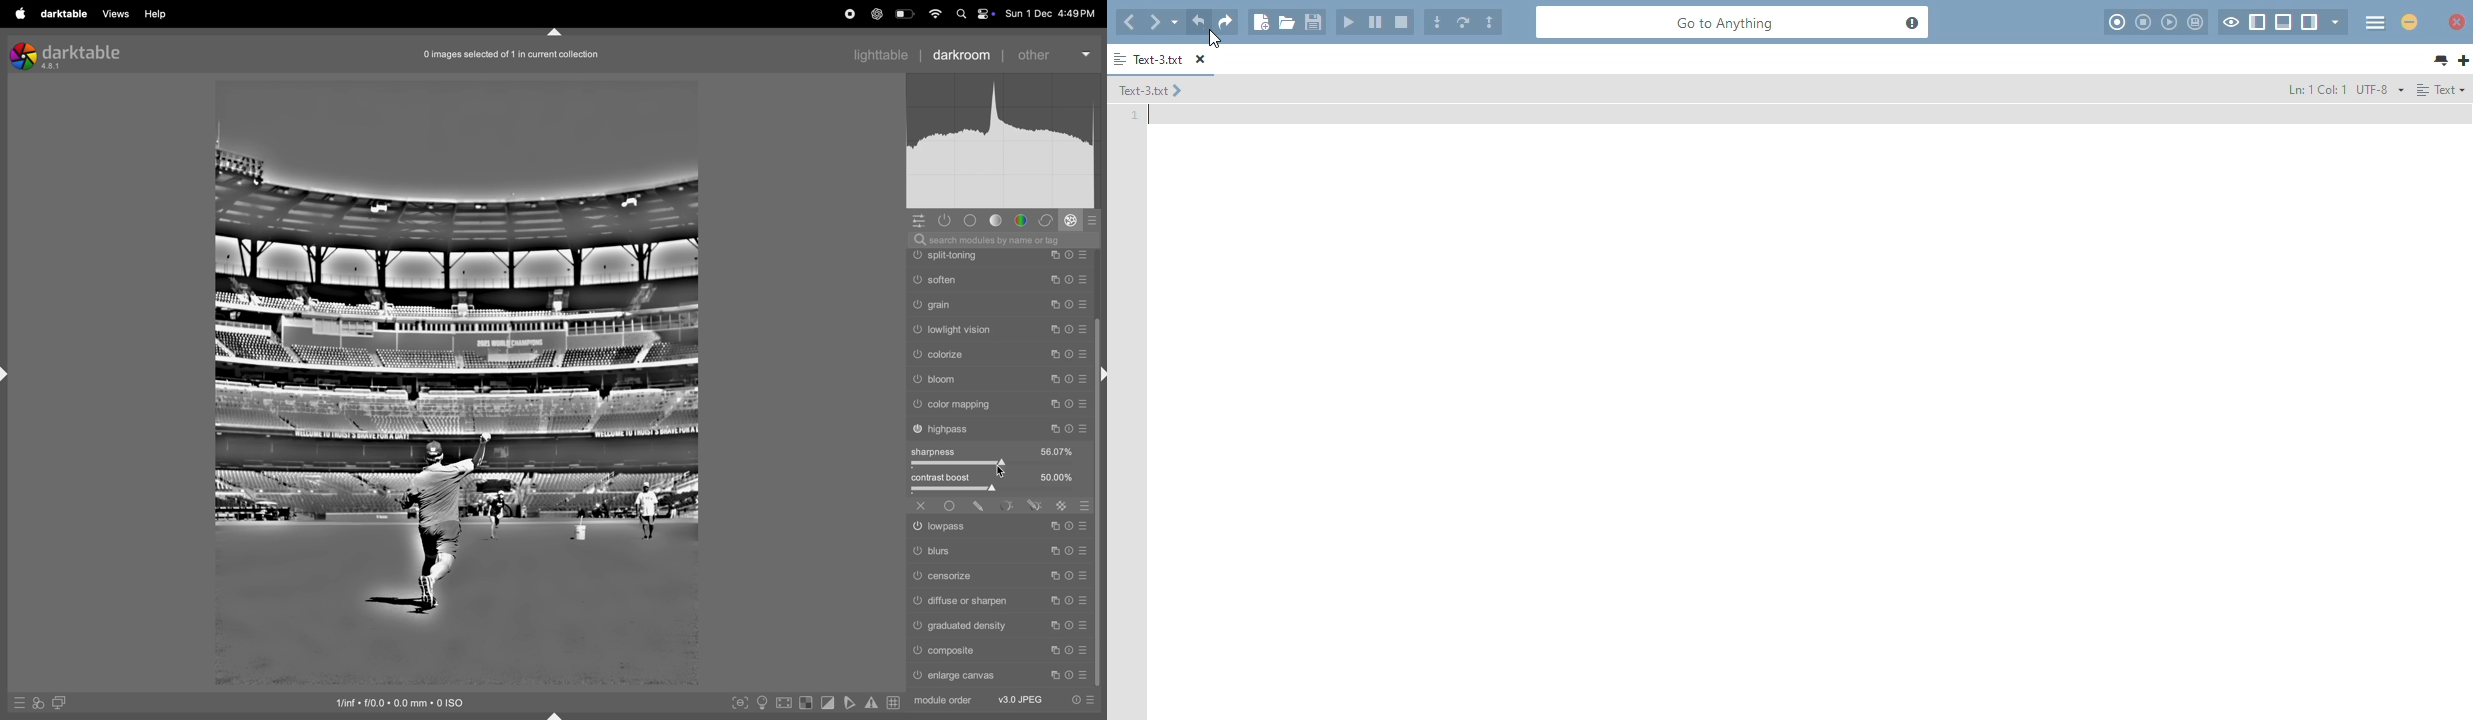 Image resolution: width=2492 pixels, height=728 pixels. Describe the element at coordinates (943, 701) in the screenshot. I see `module order` at that location.